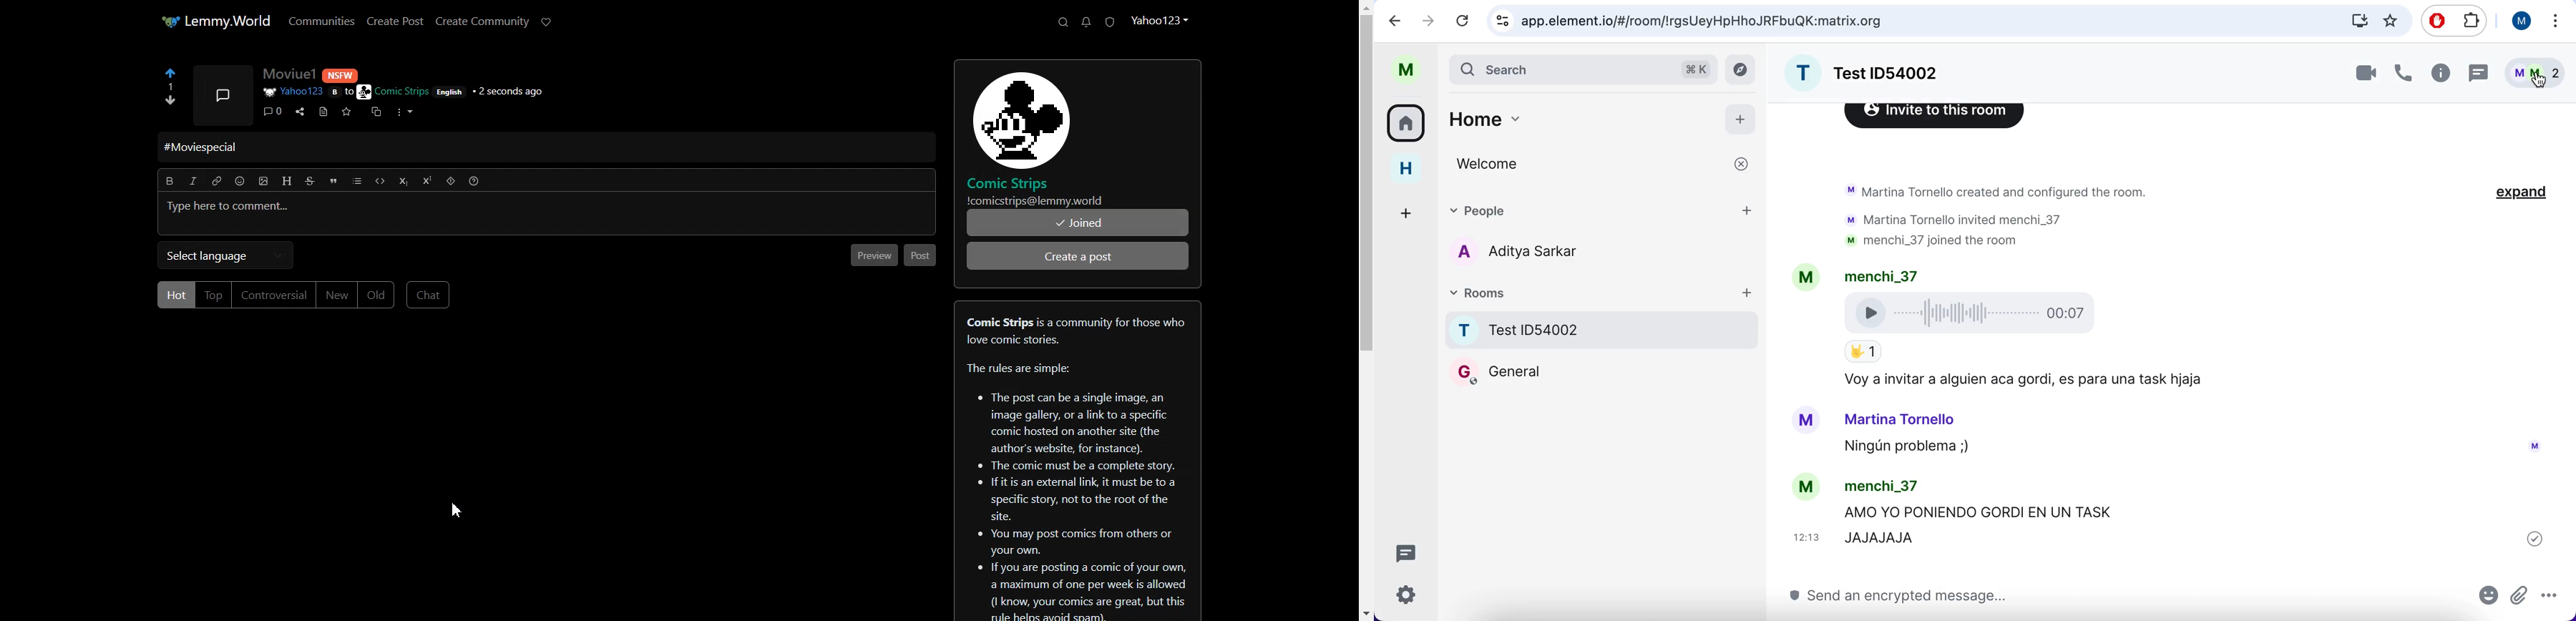 This screenshot has height=644, width=2576. What do you see at coordinates (2361, 75) in the screenshot?
I see `videocall` at bounding box center [2361, 75].